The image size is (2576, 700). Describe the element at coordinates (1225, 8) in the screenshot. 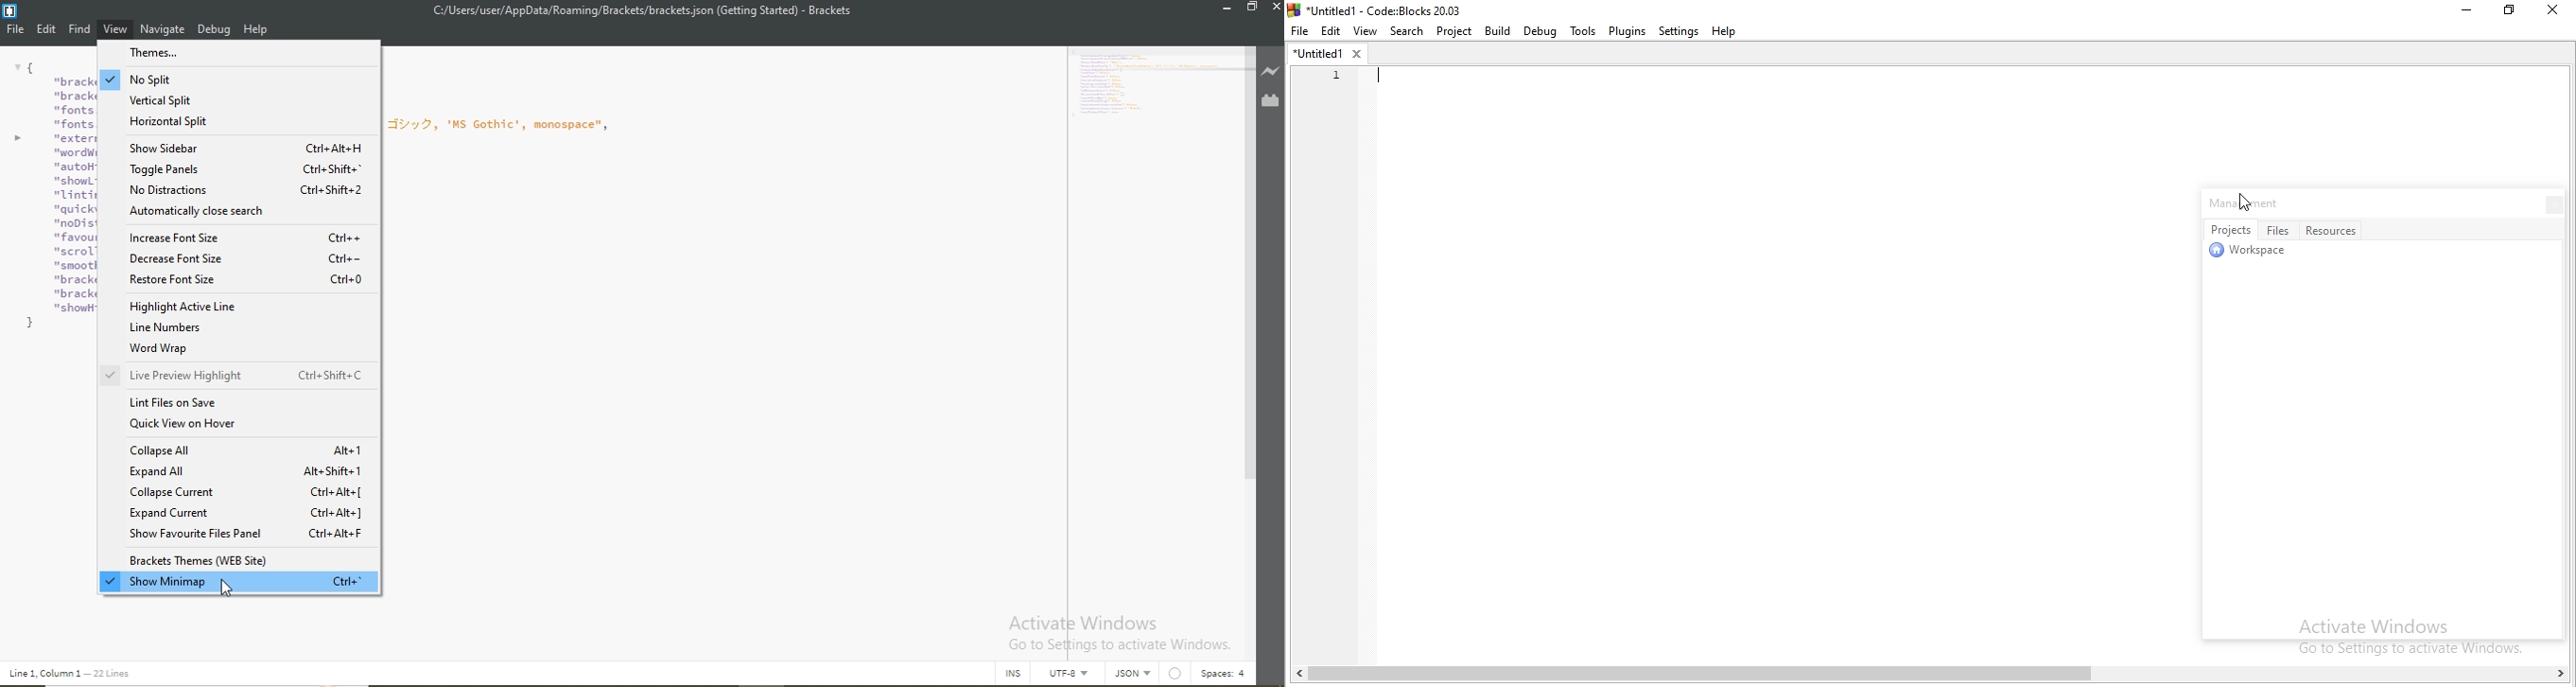

I see `minimise` at that location.